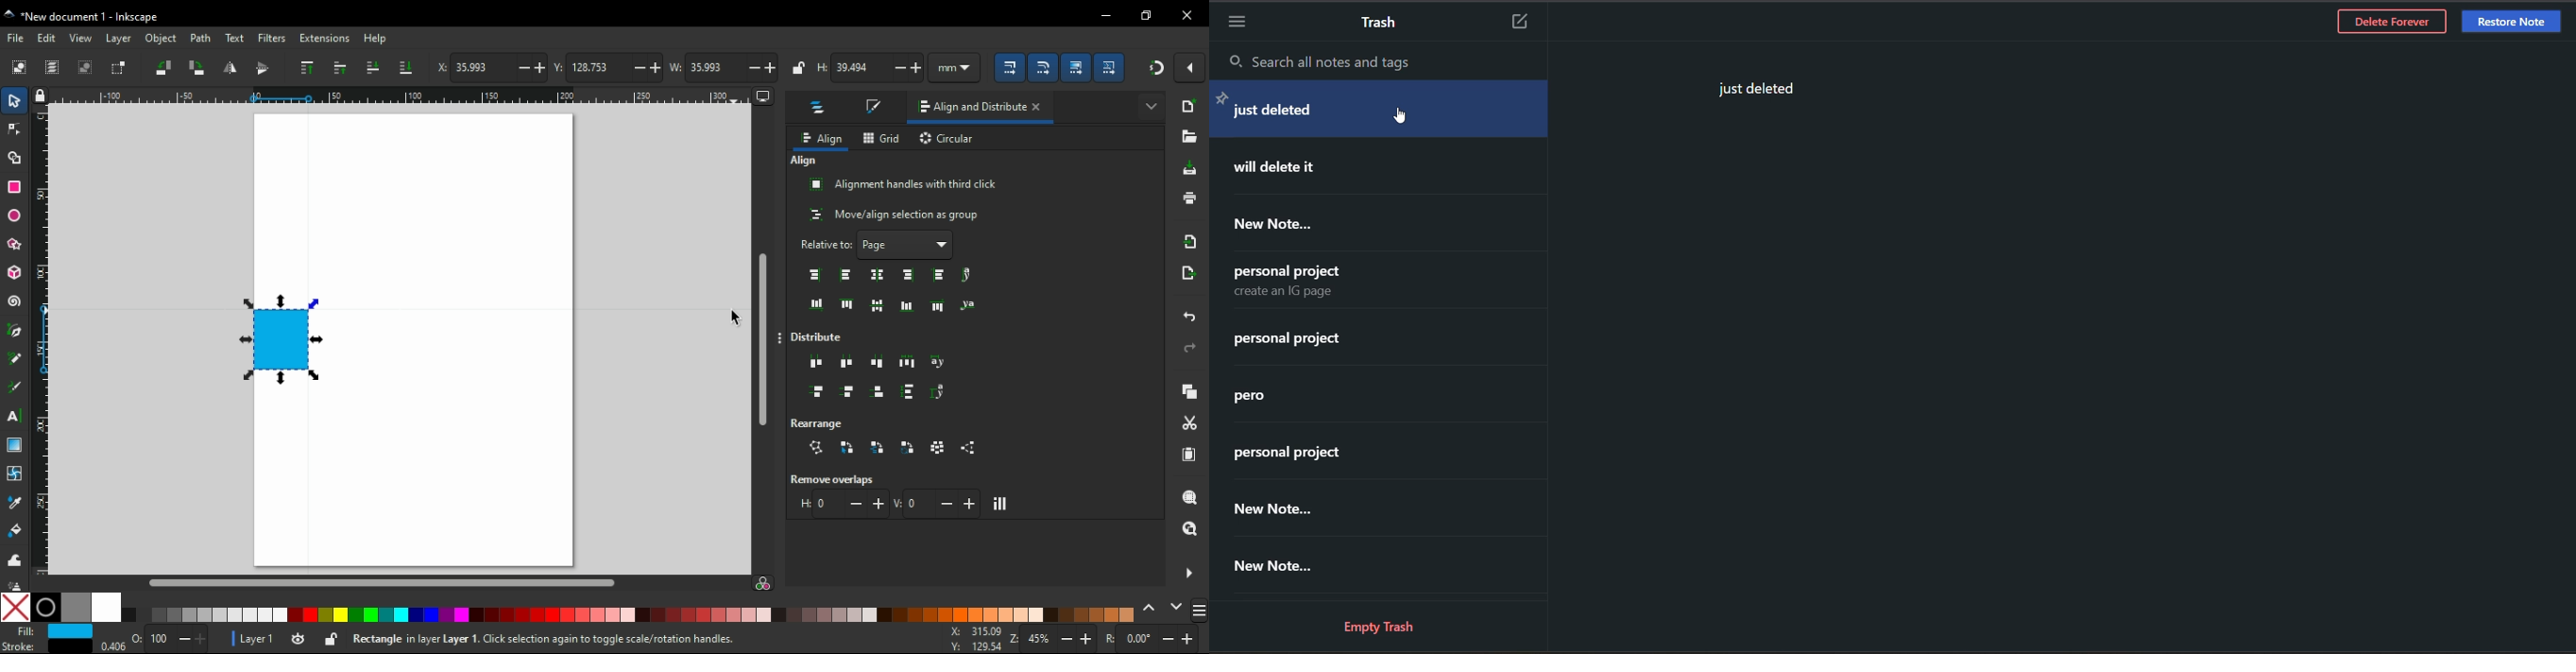  I want to click on opacity, so click(155, 641).